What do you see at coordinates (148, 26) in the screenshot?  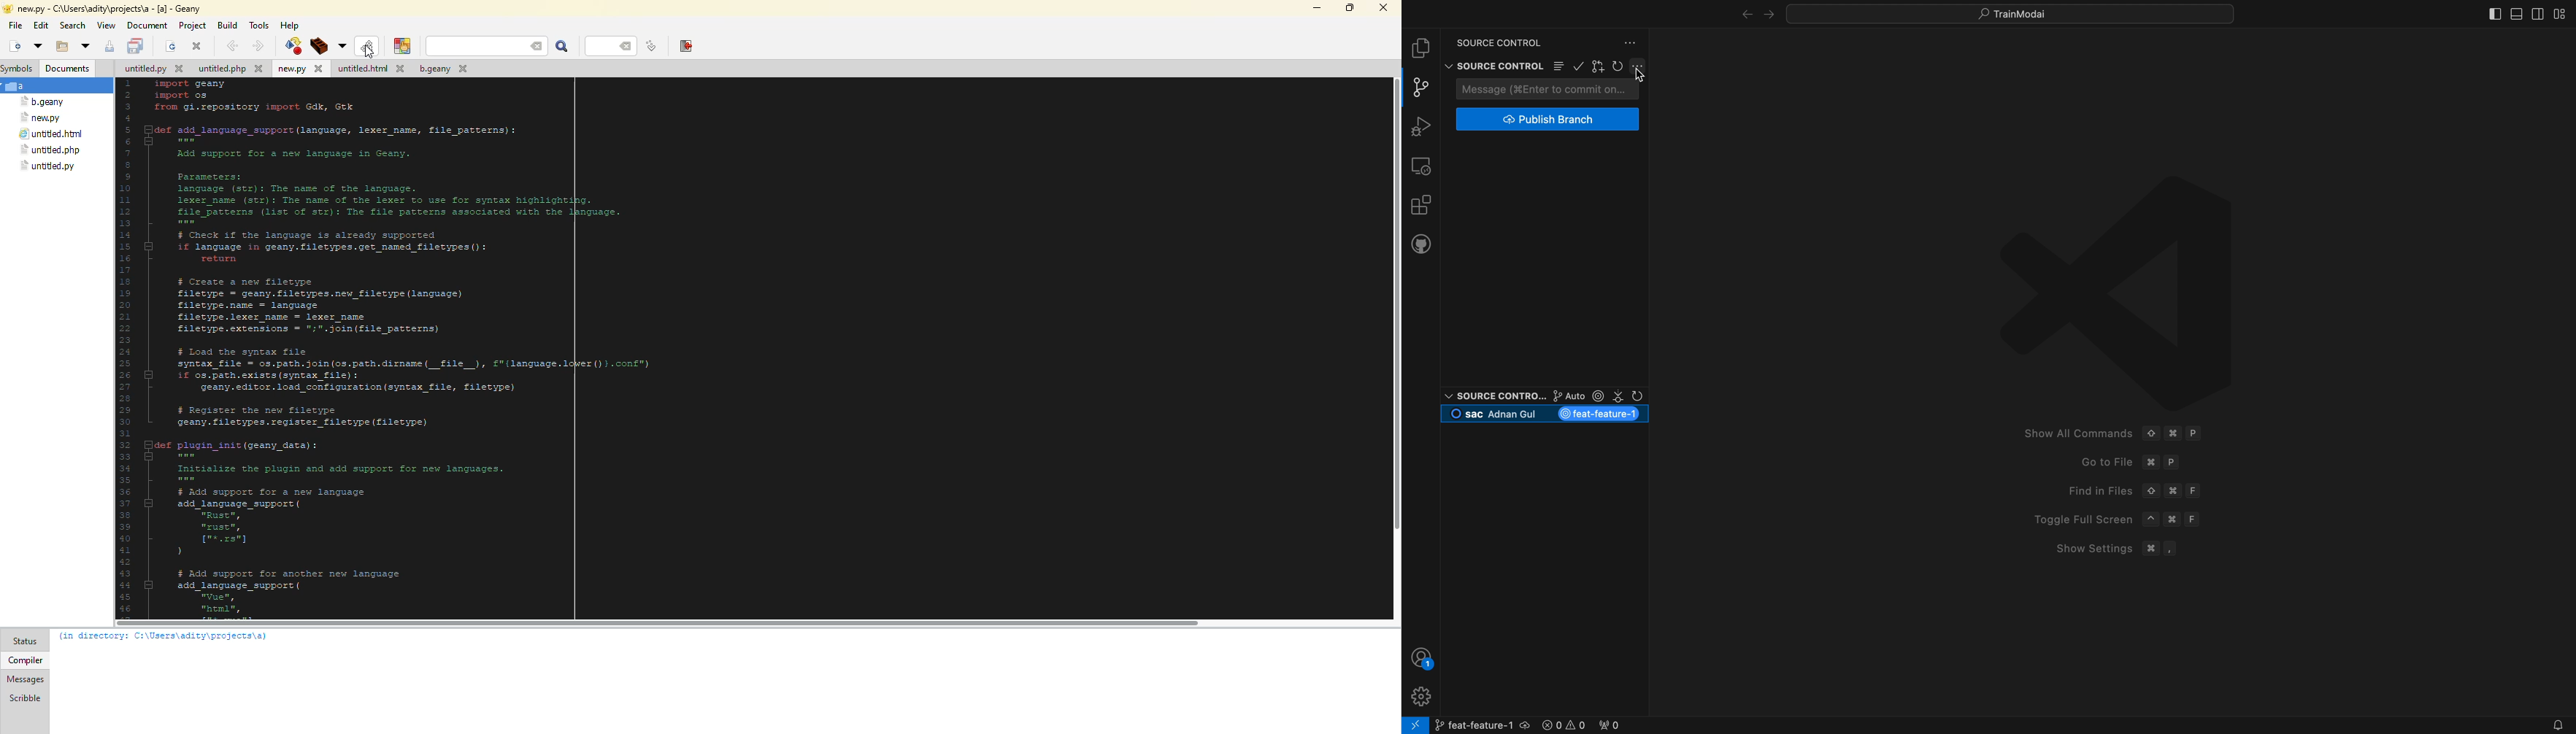 I see `document` at bounding box center [148, 26].